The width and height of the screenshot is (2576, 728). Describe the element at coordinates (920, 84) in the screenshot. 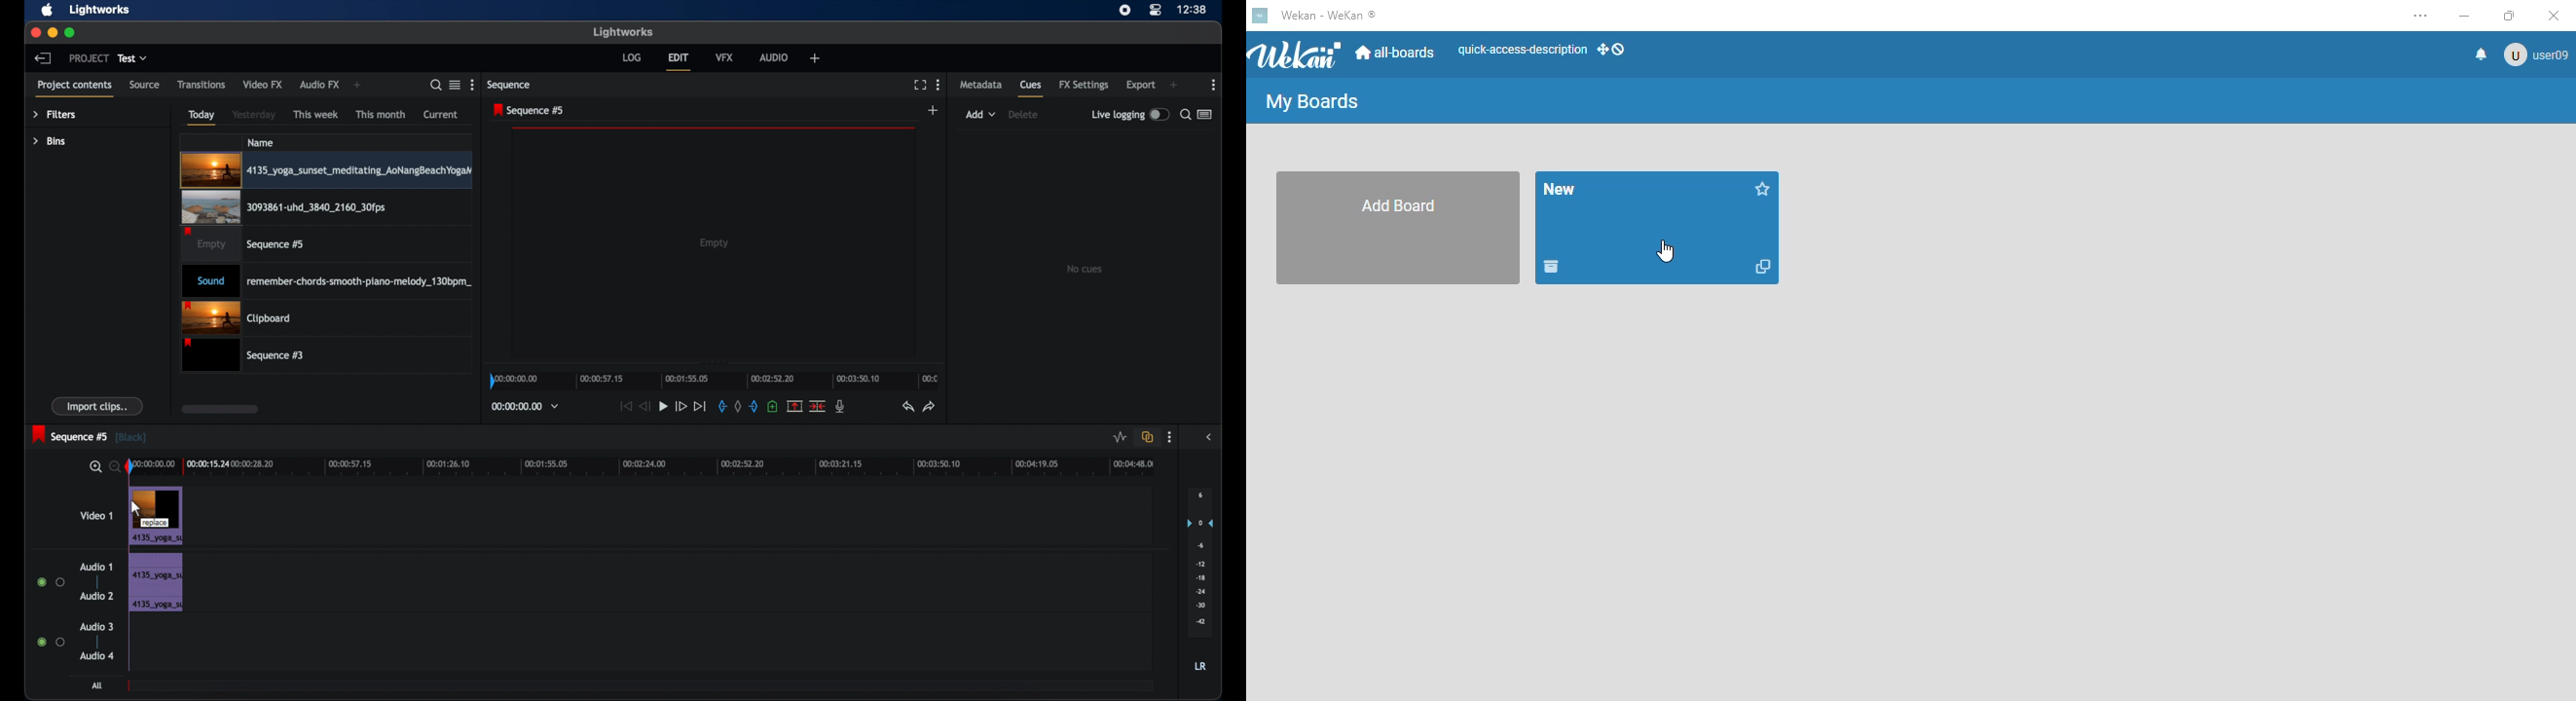

I see `full screen` at that location.